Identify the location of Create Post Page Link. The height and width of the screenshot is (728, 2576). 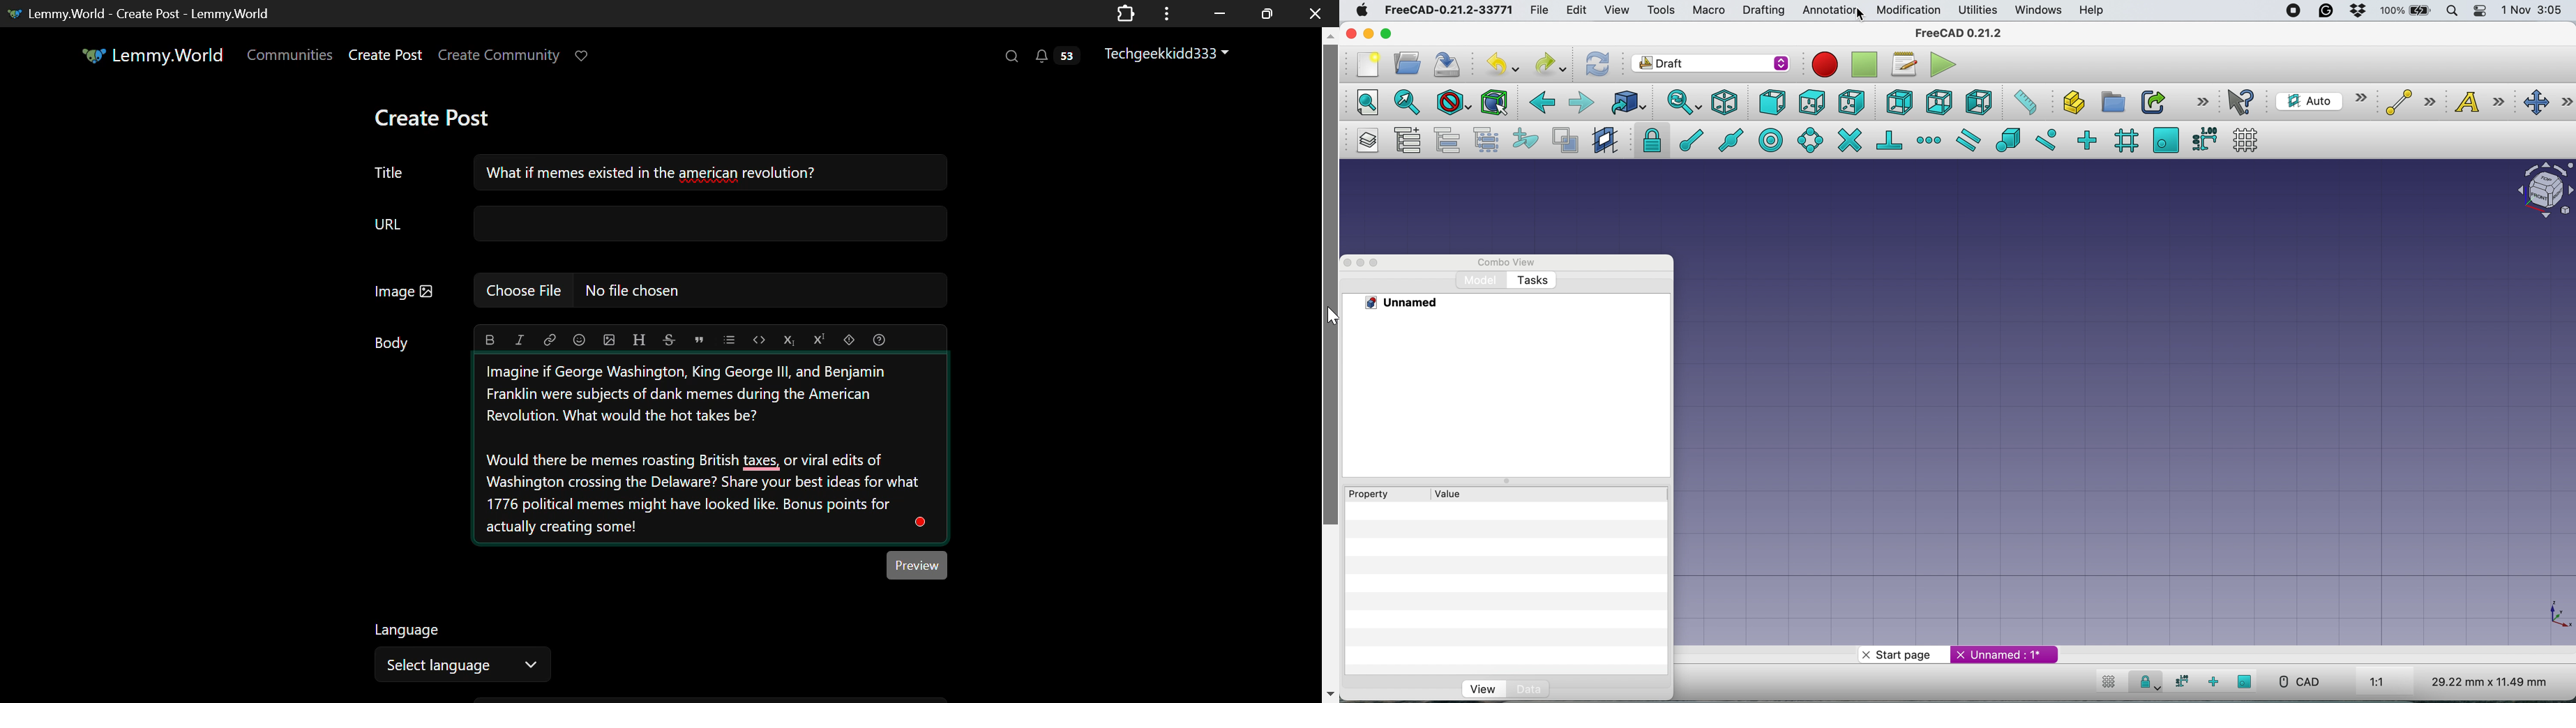
(385, 56).